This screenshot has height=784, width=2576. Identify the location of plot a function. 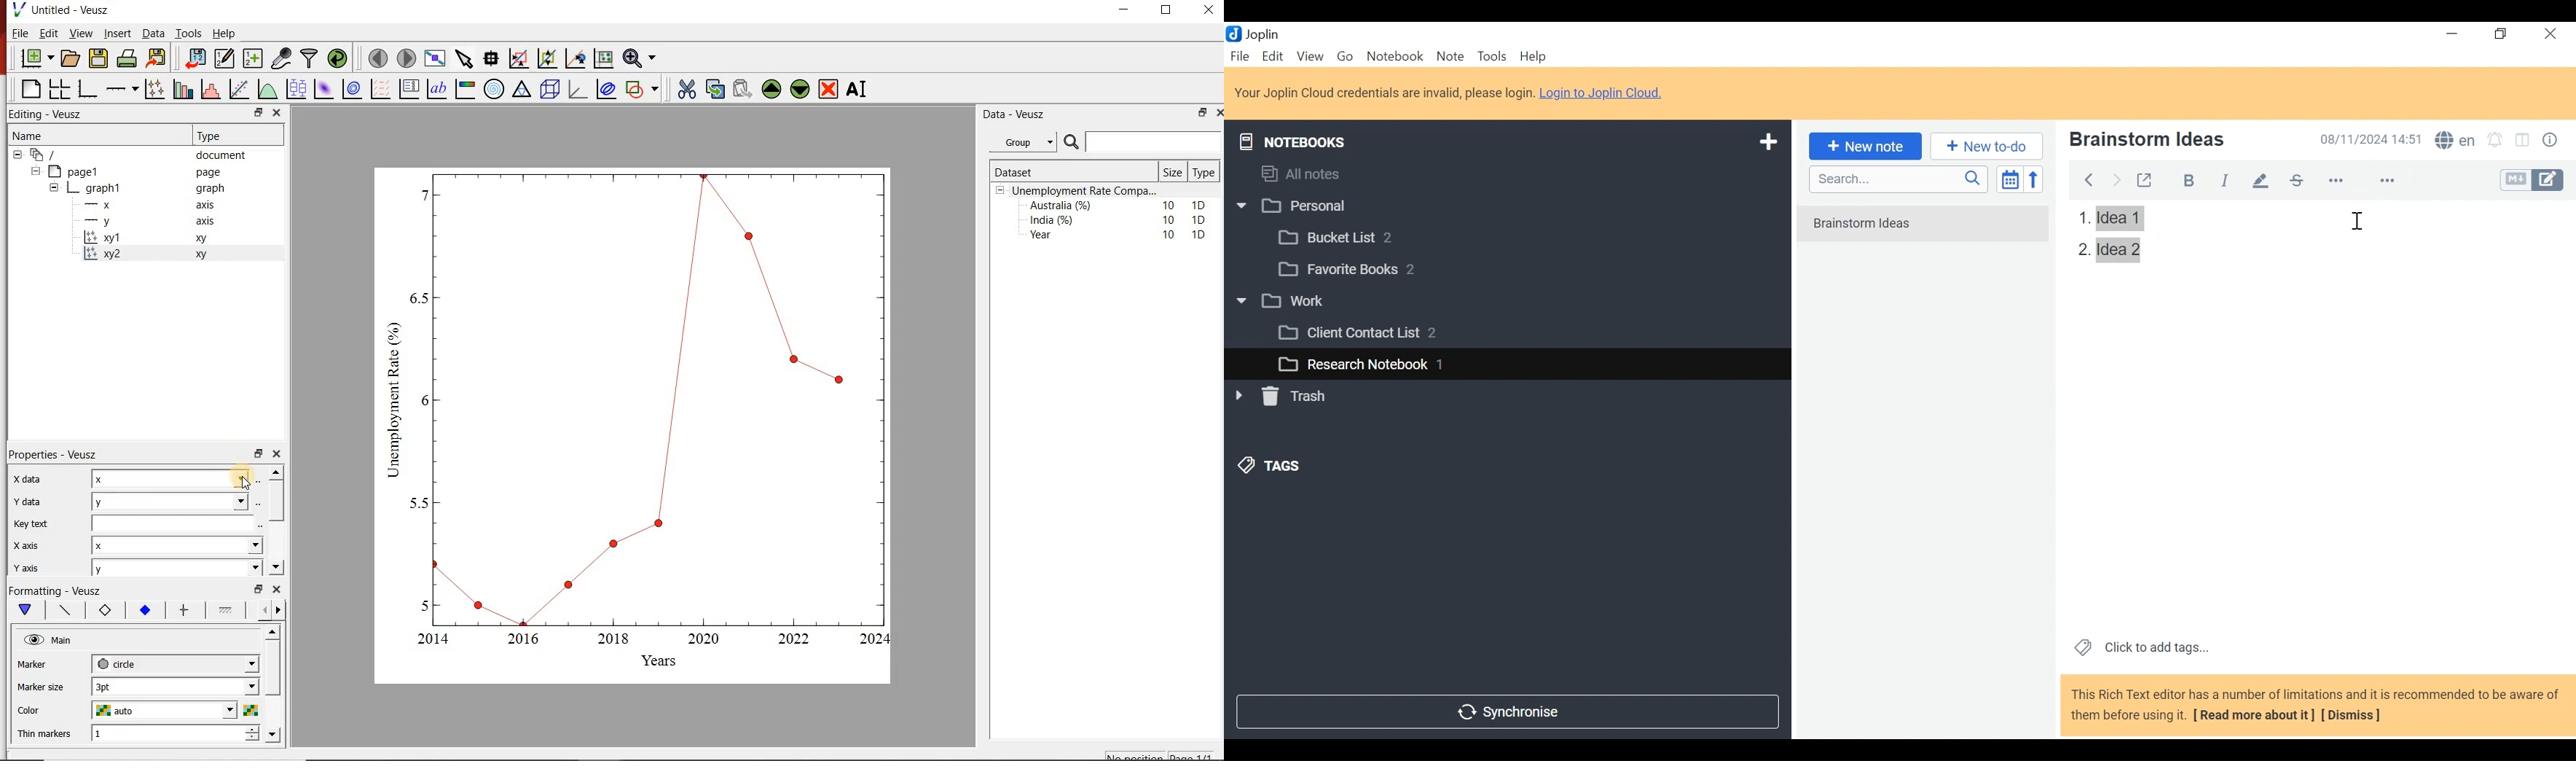
(267, 89).